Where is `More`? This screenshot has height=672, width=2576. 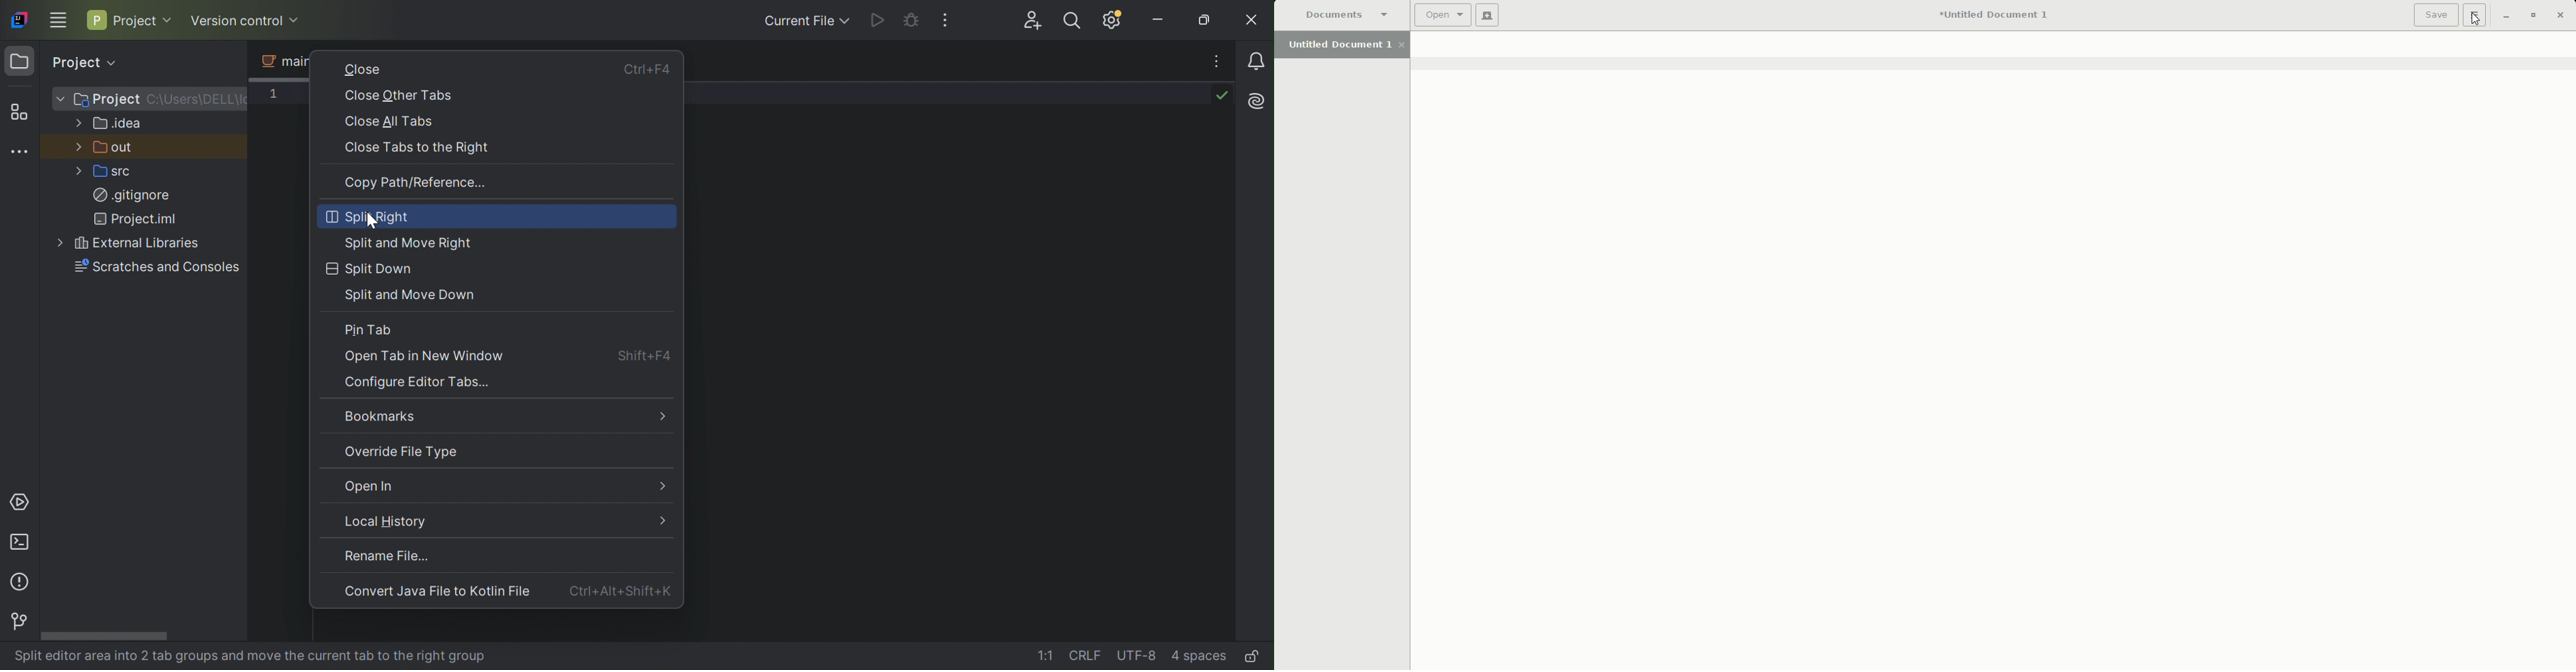 More is located at coordinates (78, 172).